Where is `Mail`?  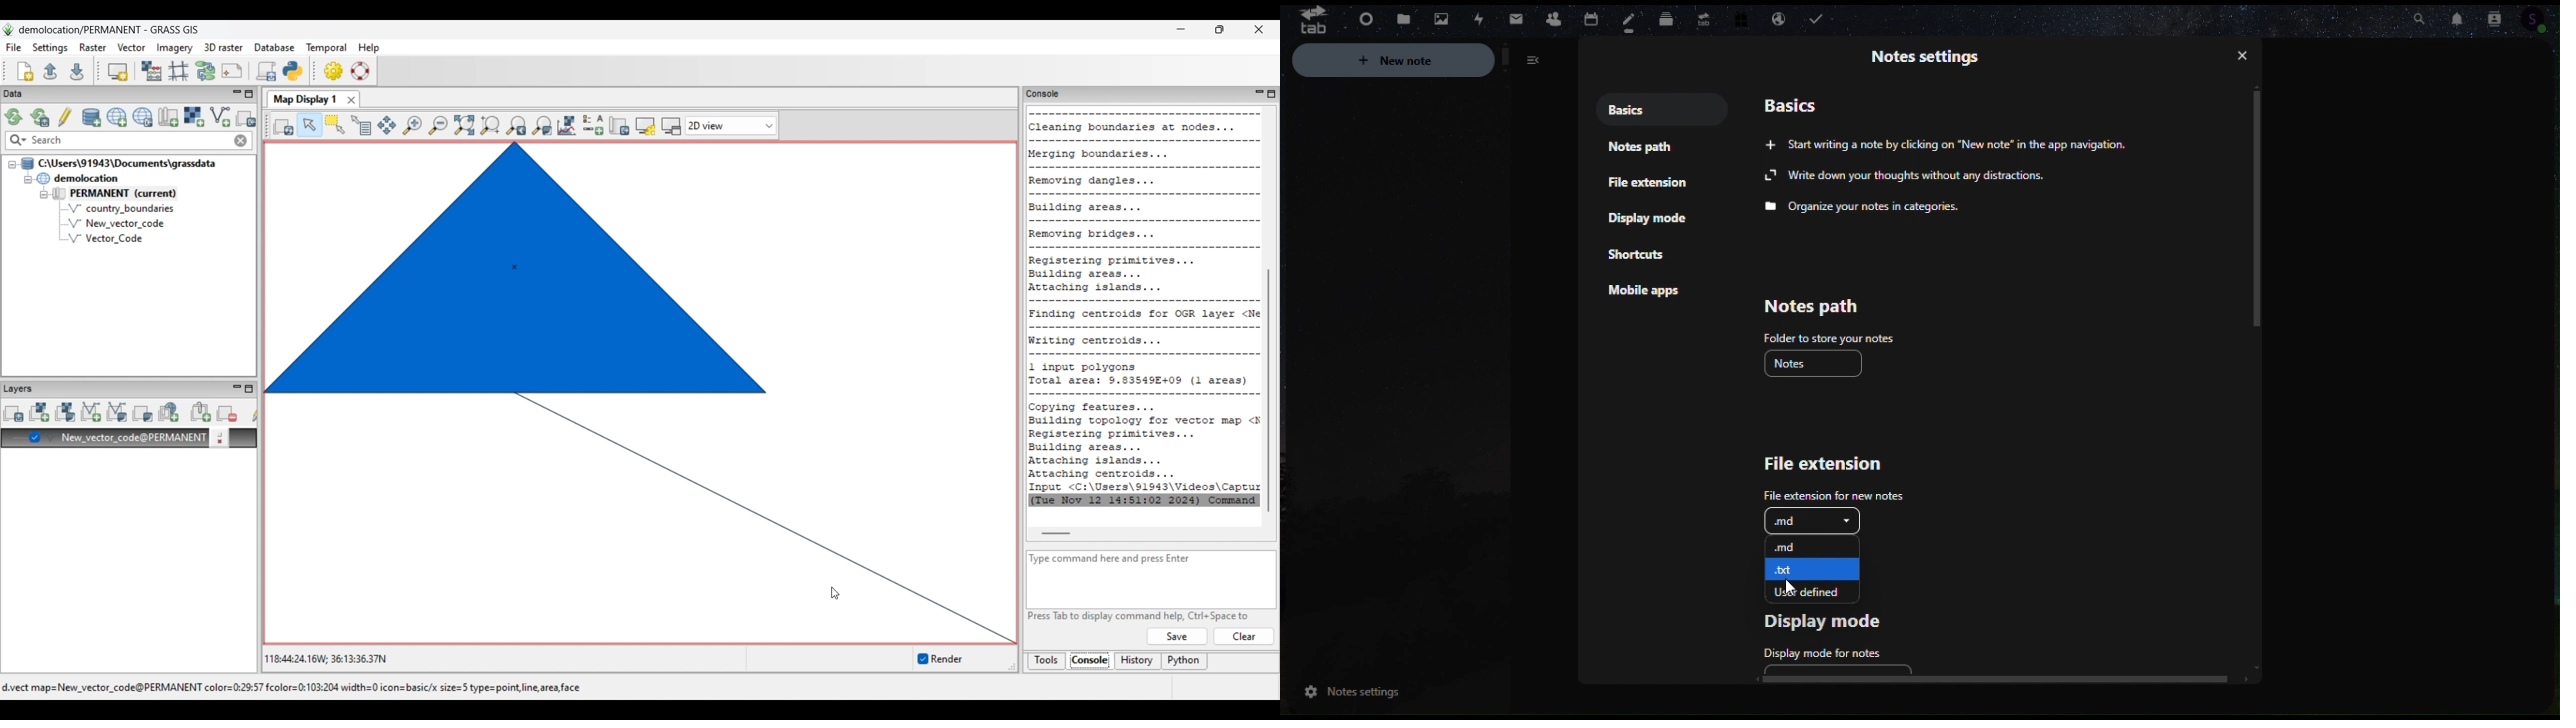 Mail is located at coordinates (1517, 20).